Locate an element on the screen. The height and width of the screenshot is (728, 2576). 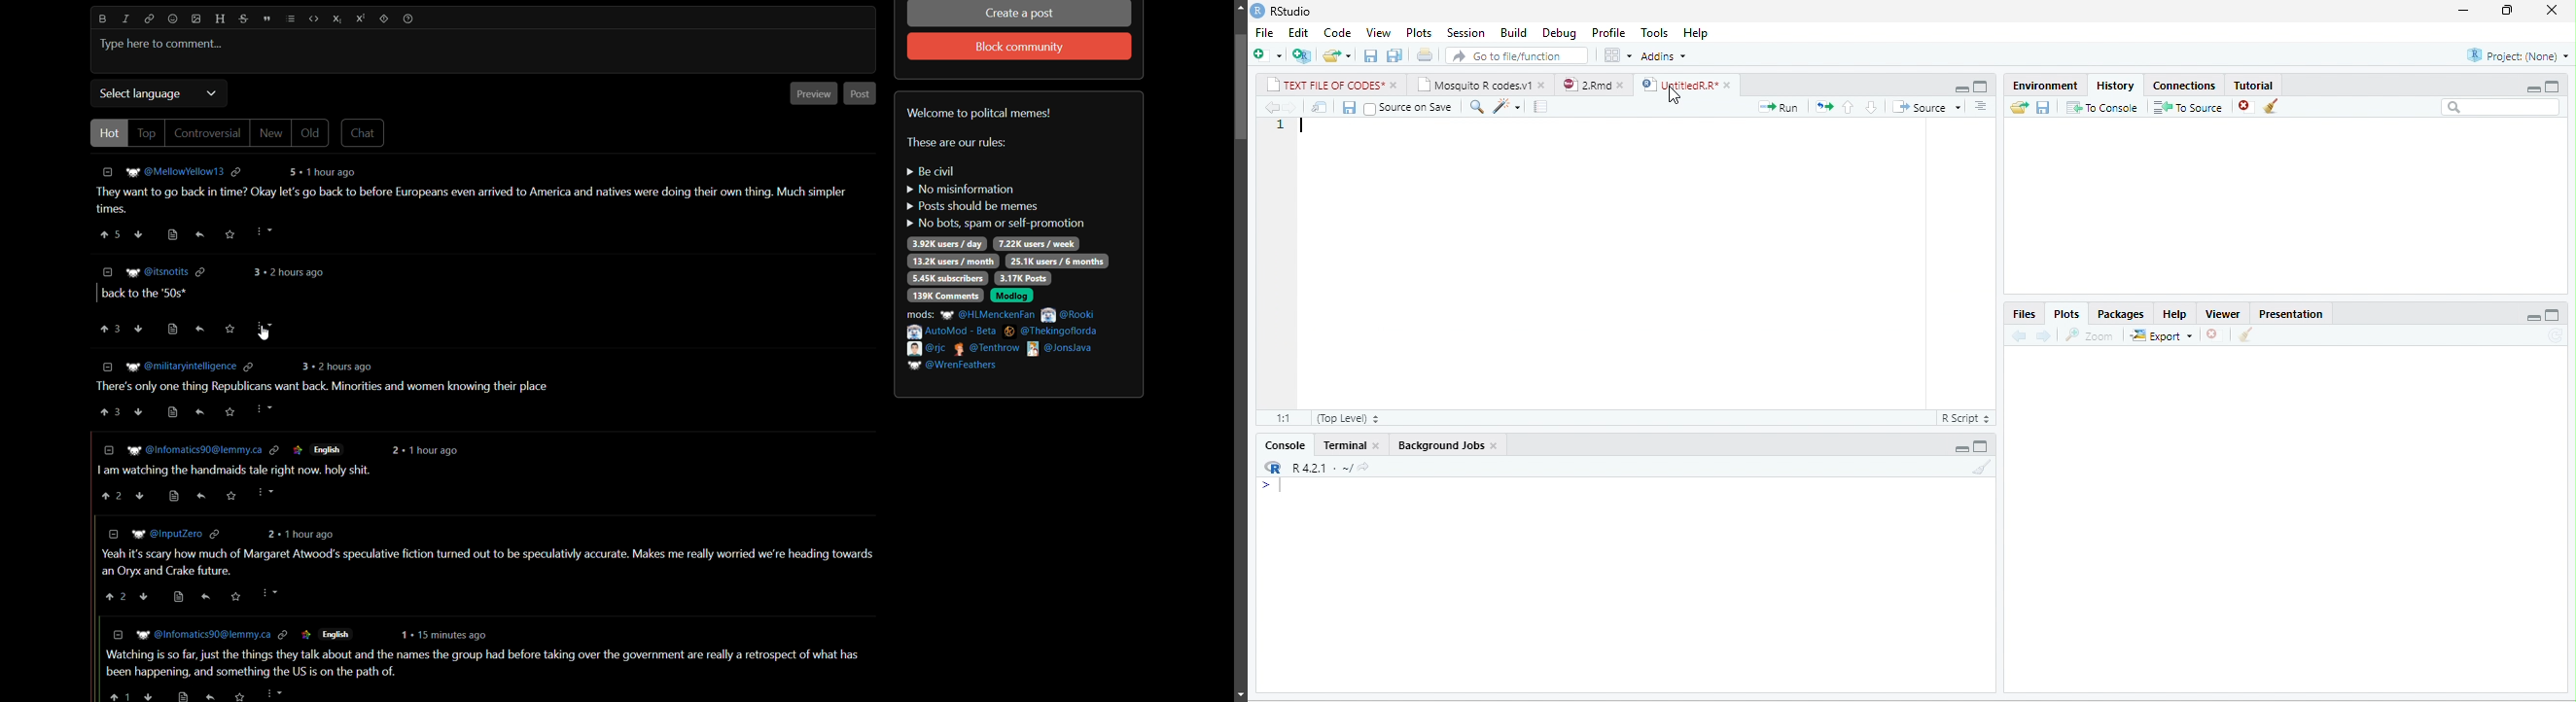
Mosquito R codes.v1 is located at coordinates (1473, 84).